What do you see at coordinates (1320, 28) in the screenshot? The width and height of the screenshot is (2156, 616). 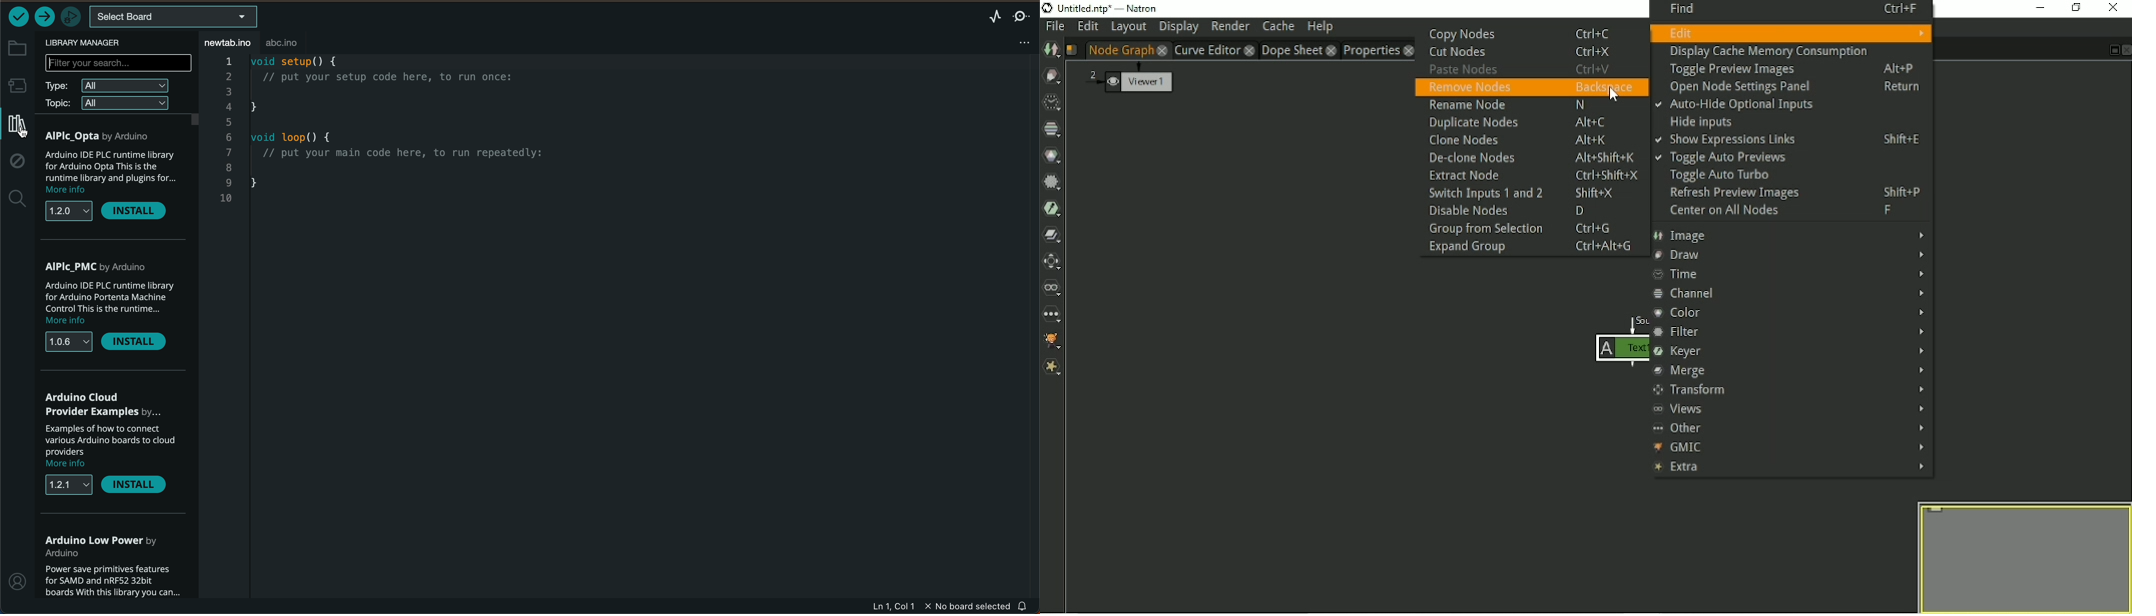 I see `Help` at bounding box center [1320, 28].